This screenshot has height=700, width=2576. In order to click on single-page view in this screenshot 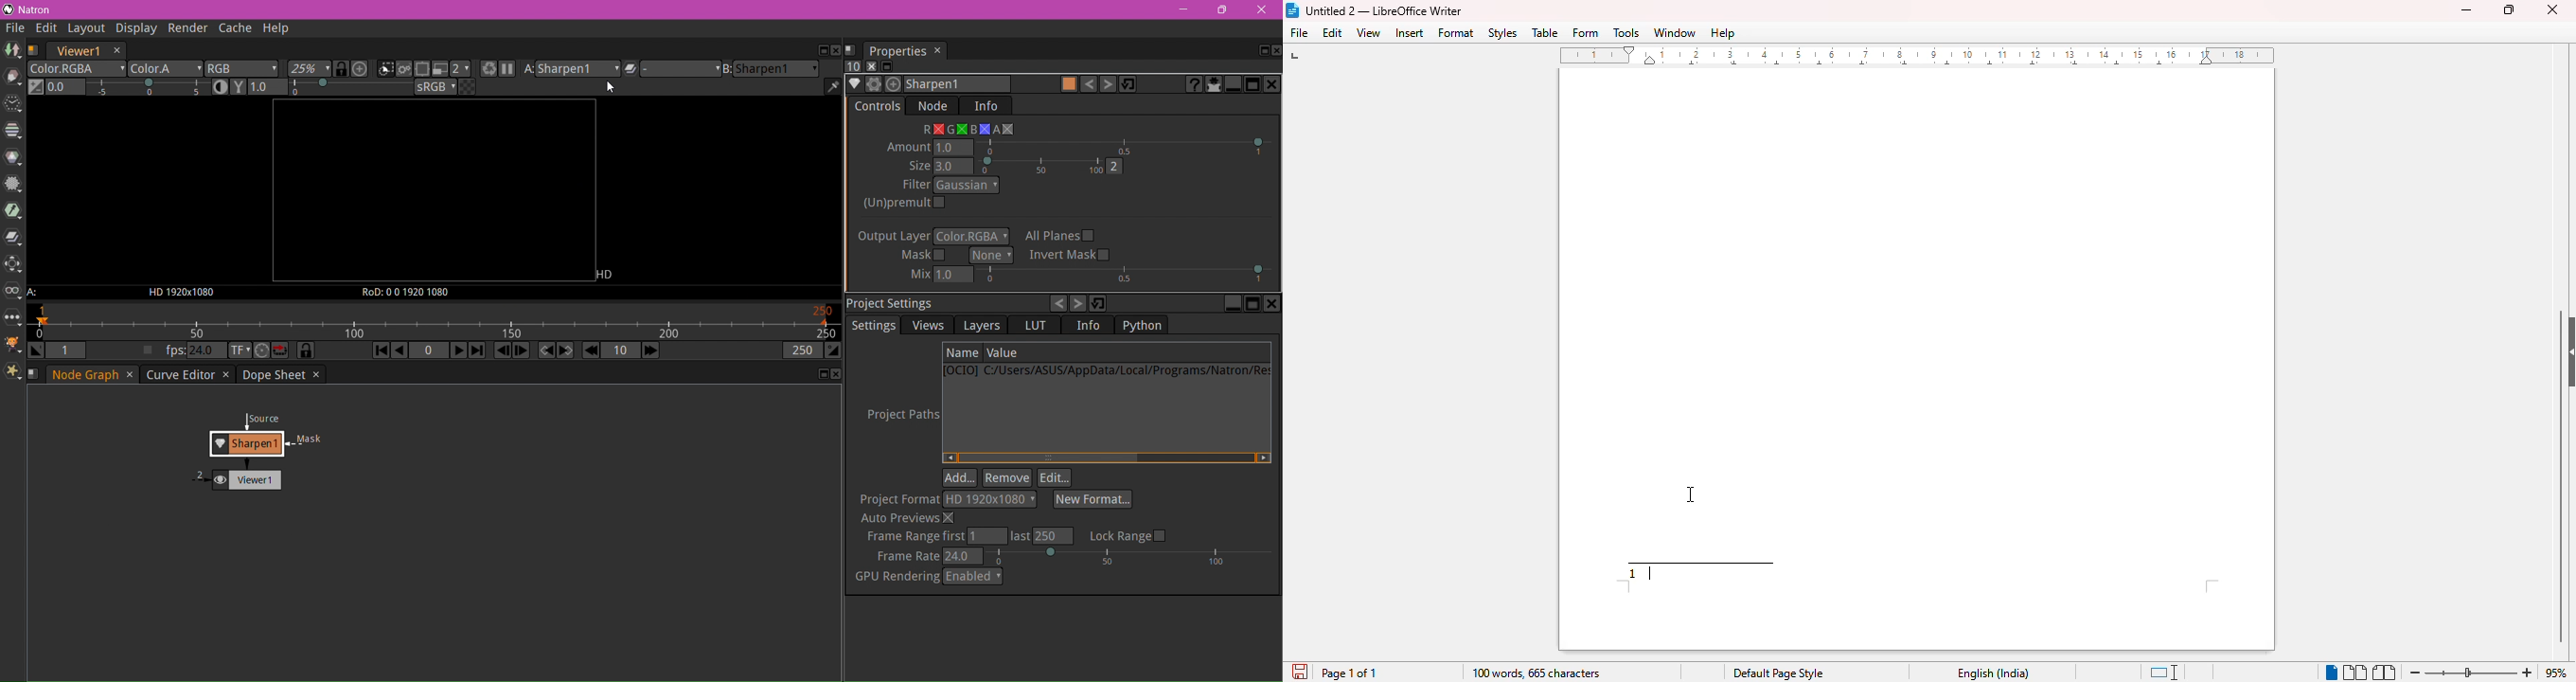, I will do `click(2330, 673)`.